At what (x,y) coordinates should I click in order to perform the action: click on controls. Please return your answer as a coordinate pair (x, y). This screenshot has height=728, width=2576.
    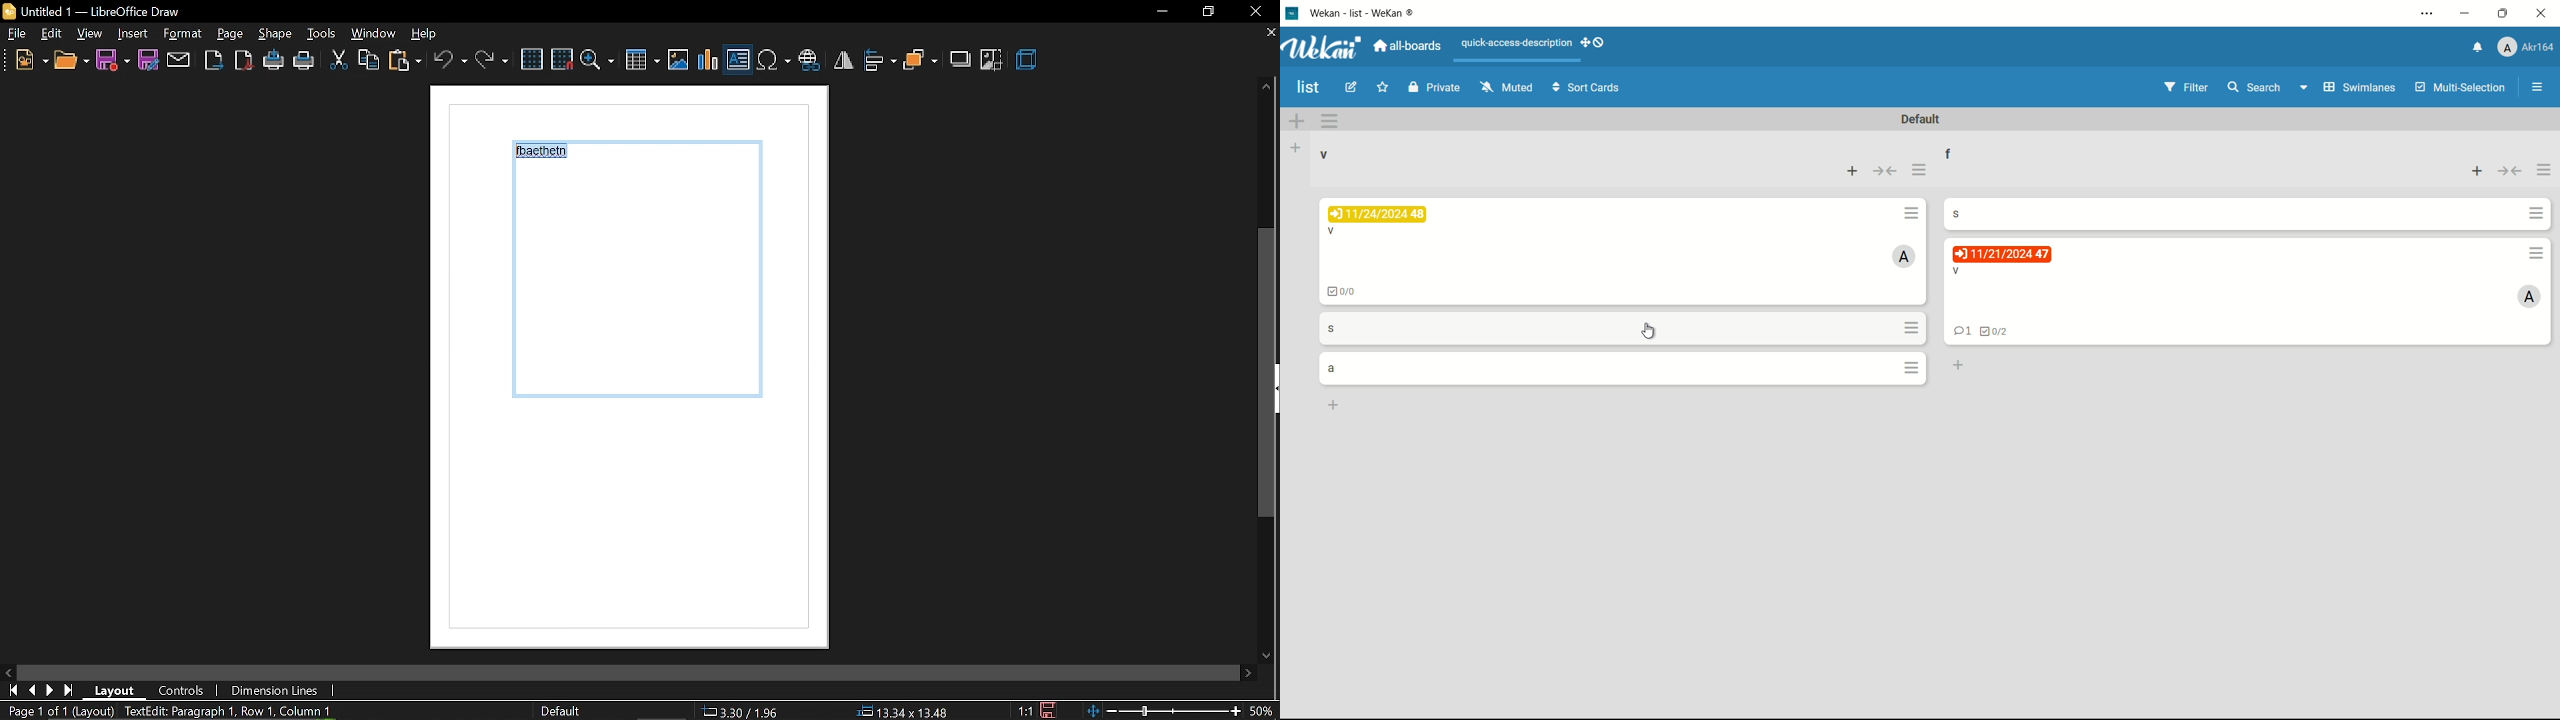
    Looking at the image, I should click on (184, 690).